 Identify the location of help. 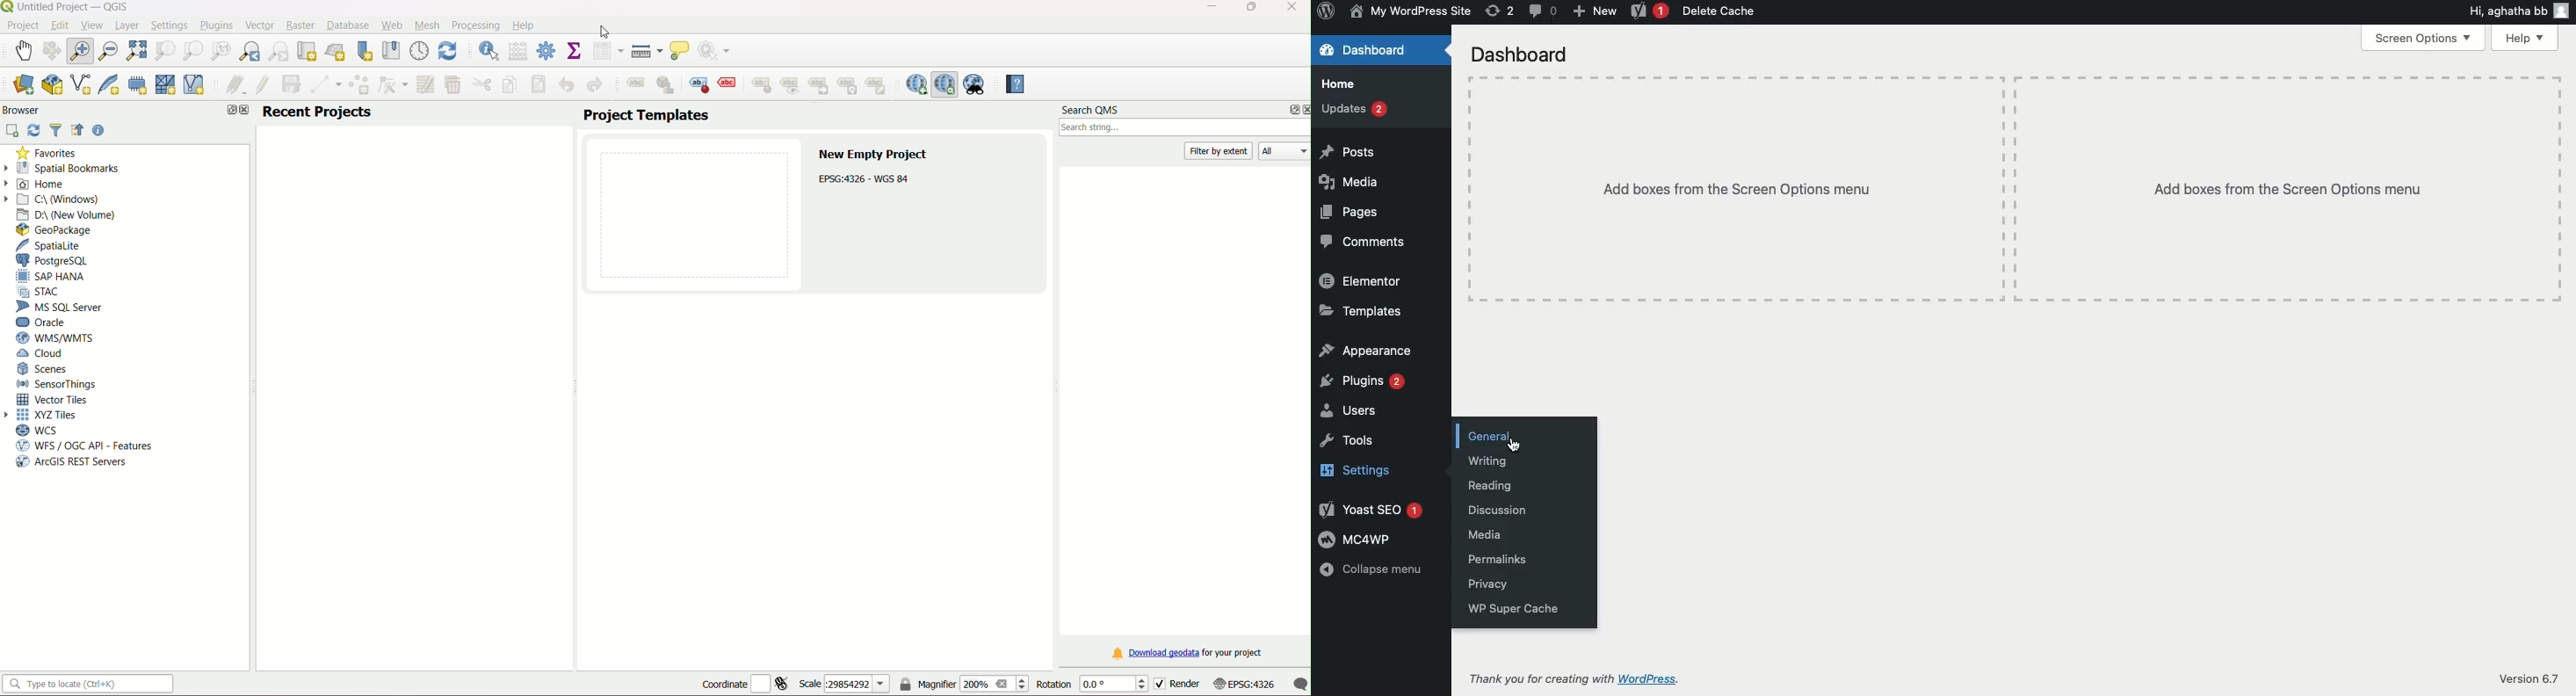
(1012, 84).